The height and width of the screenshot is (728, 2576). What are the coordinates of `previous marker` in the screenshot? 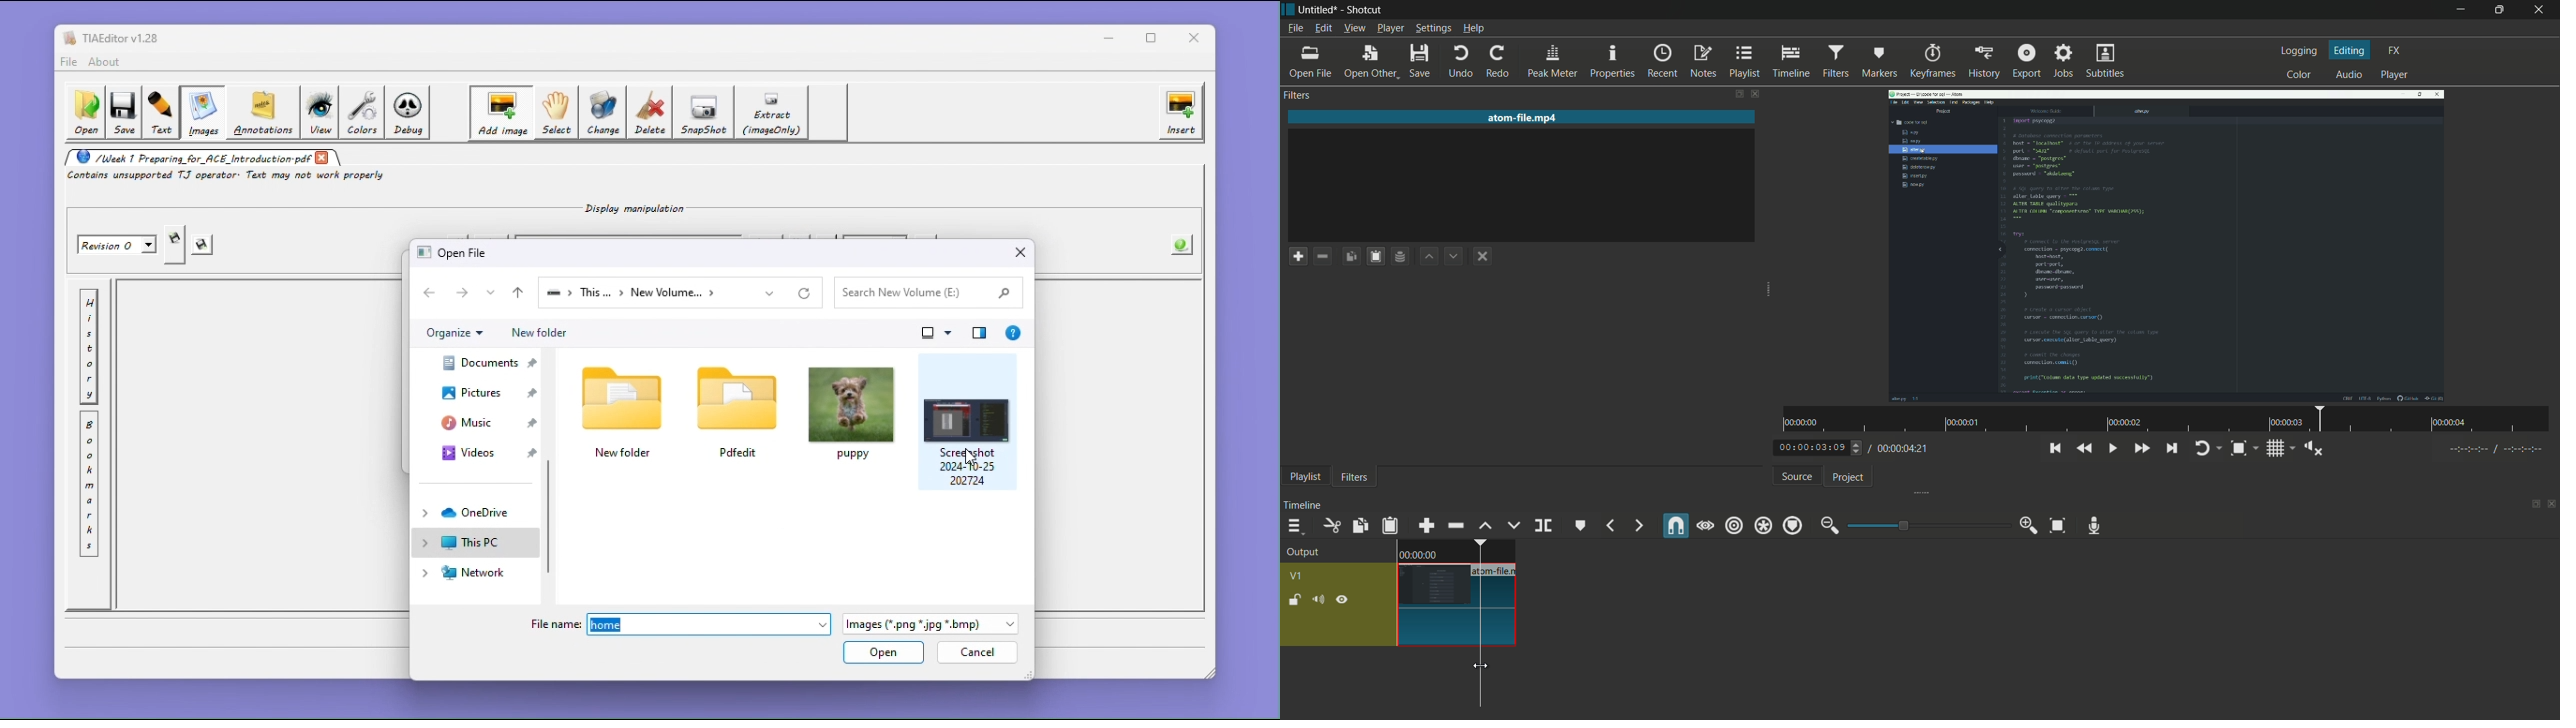 It's located at (1609, 525).